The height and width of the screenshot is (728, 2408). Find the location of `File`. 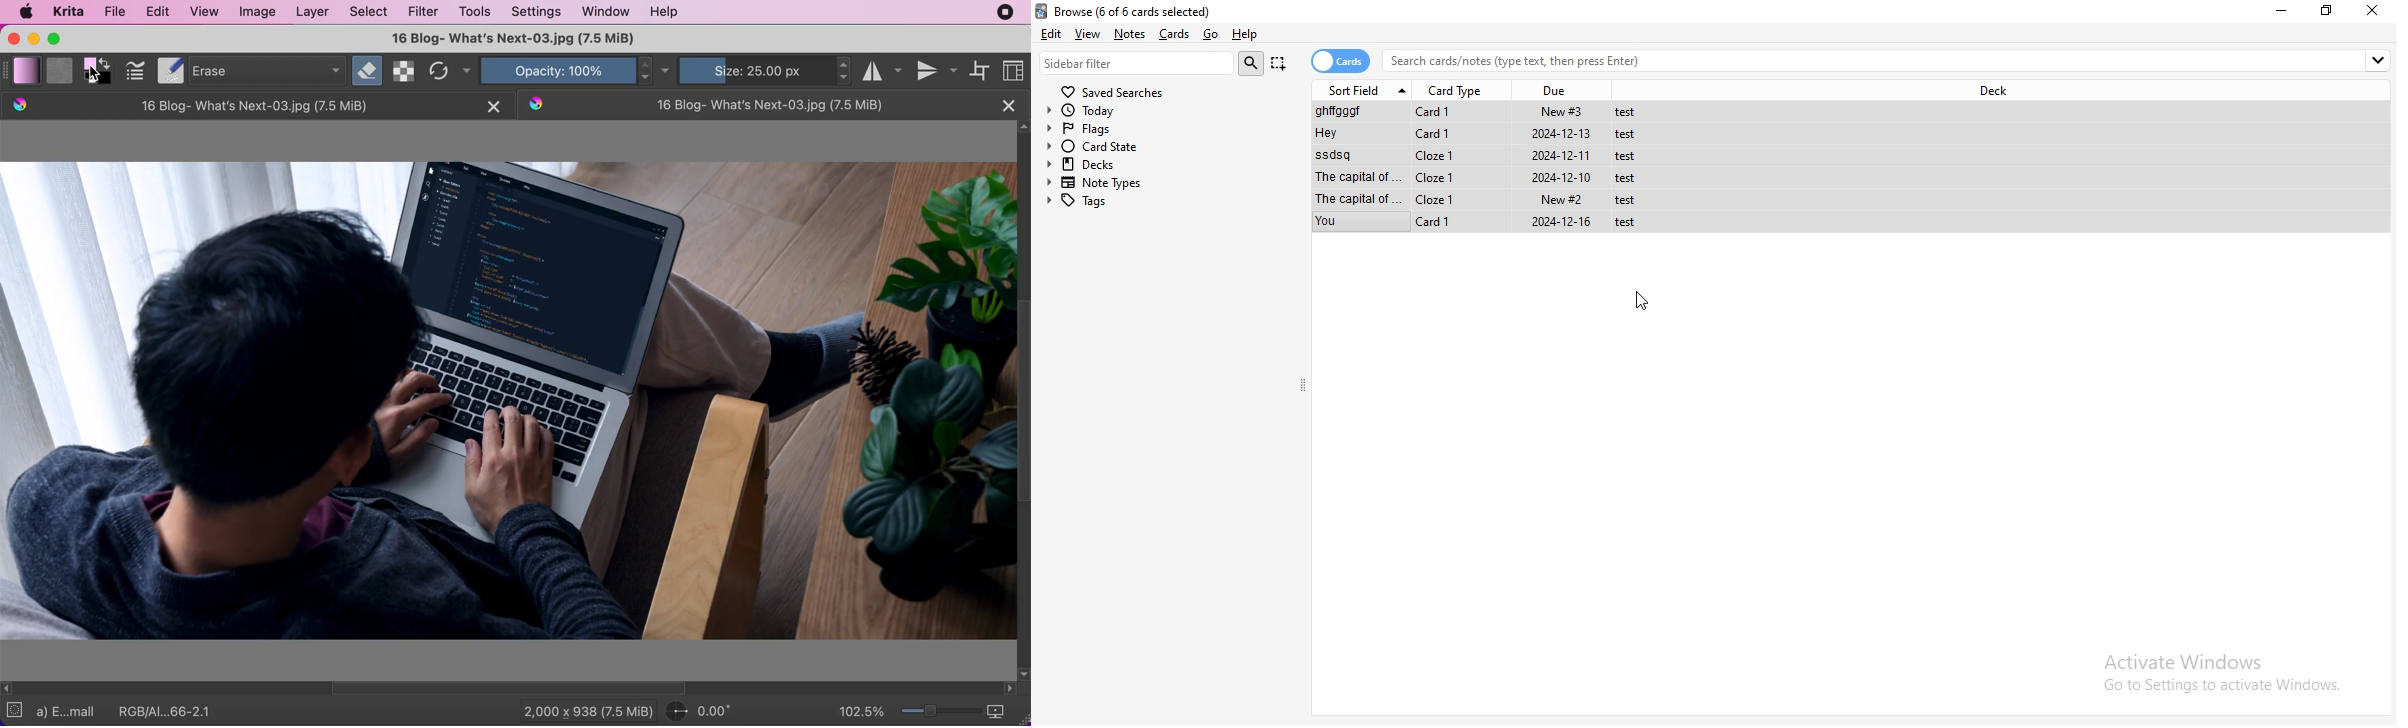

File is located at coordinates (1487, 176).